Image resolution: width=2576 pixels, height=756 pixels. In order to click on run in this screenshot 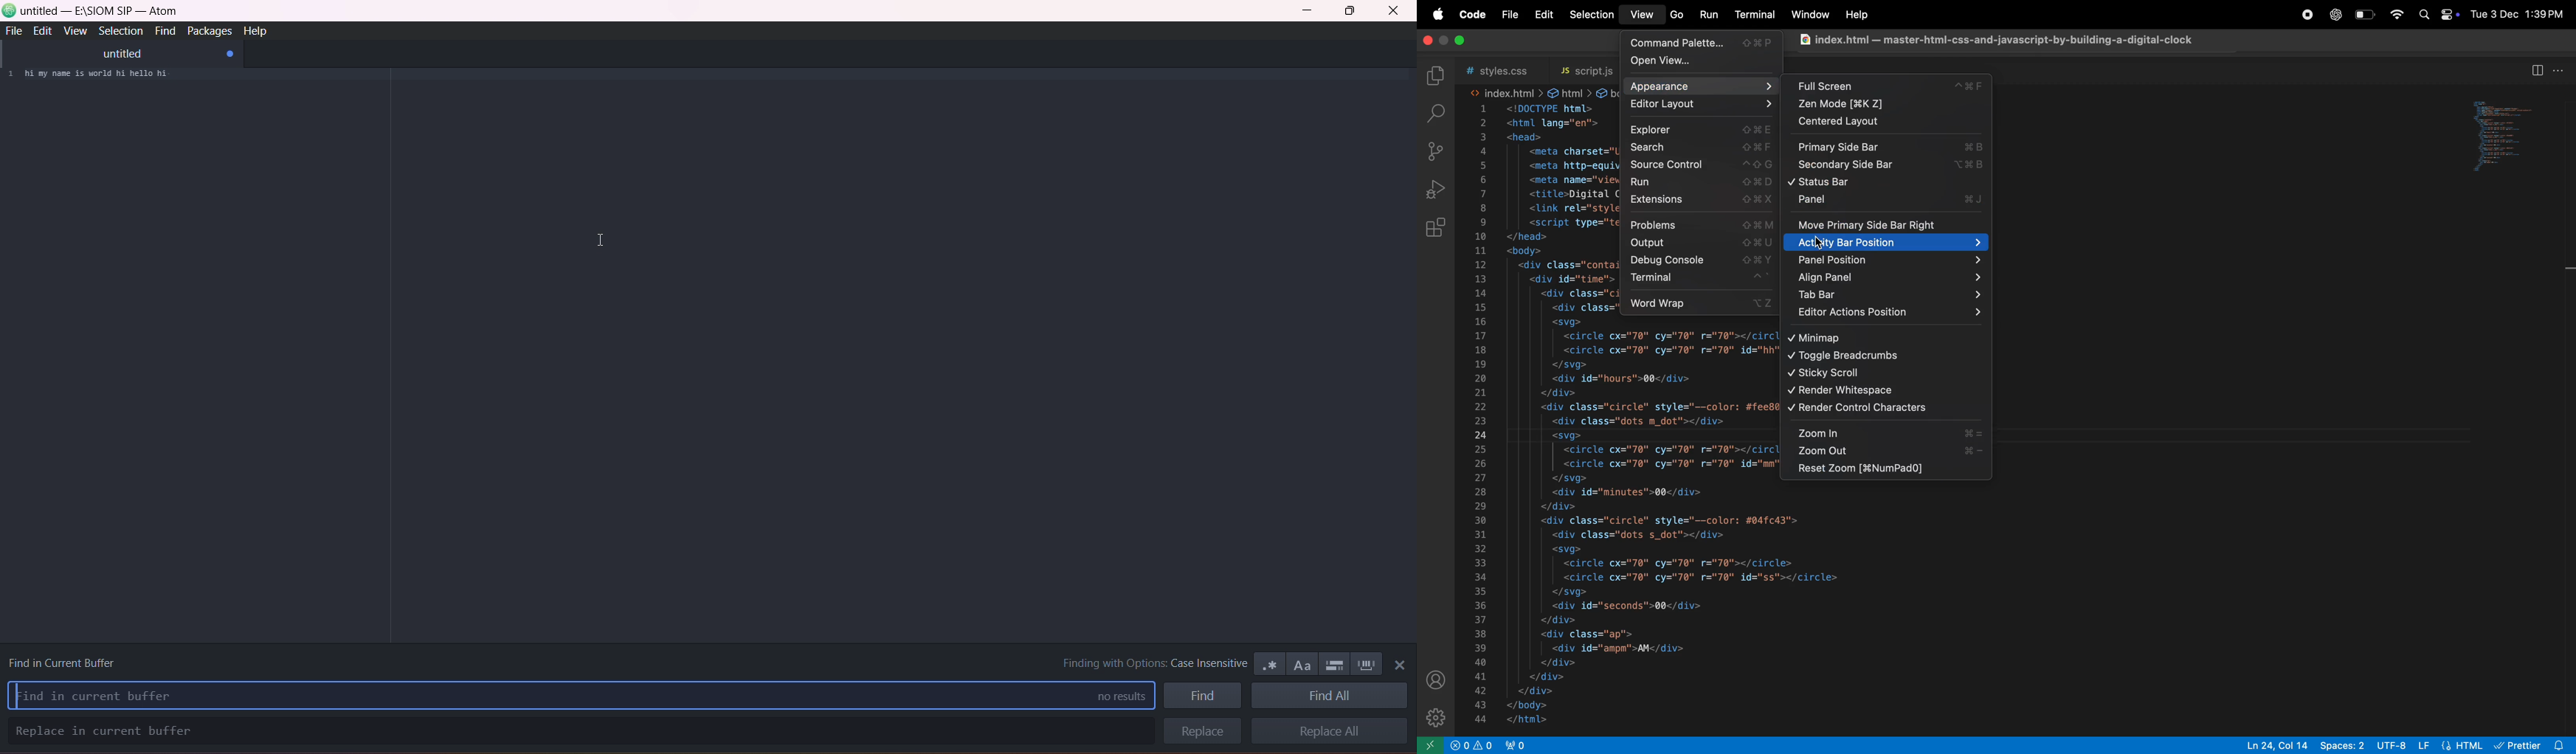, I will do `click(1703, 183)`.